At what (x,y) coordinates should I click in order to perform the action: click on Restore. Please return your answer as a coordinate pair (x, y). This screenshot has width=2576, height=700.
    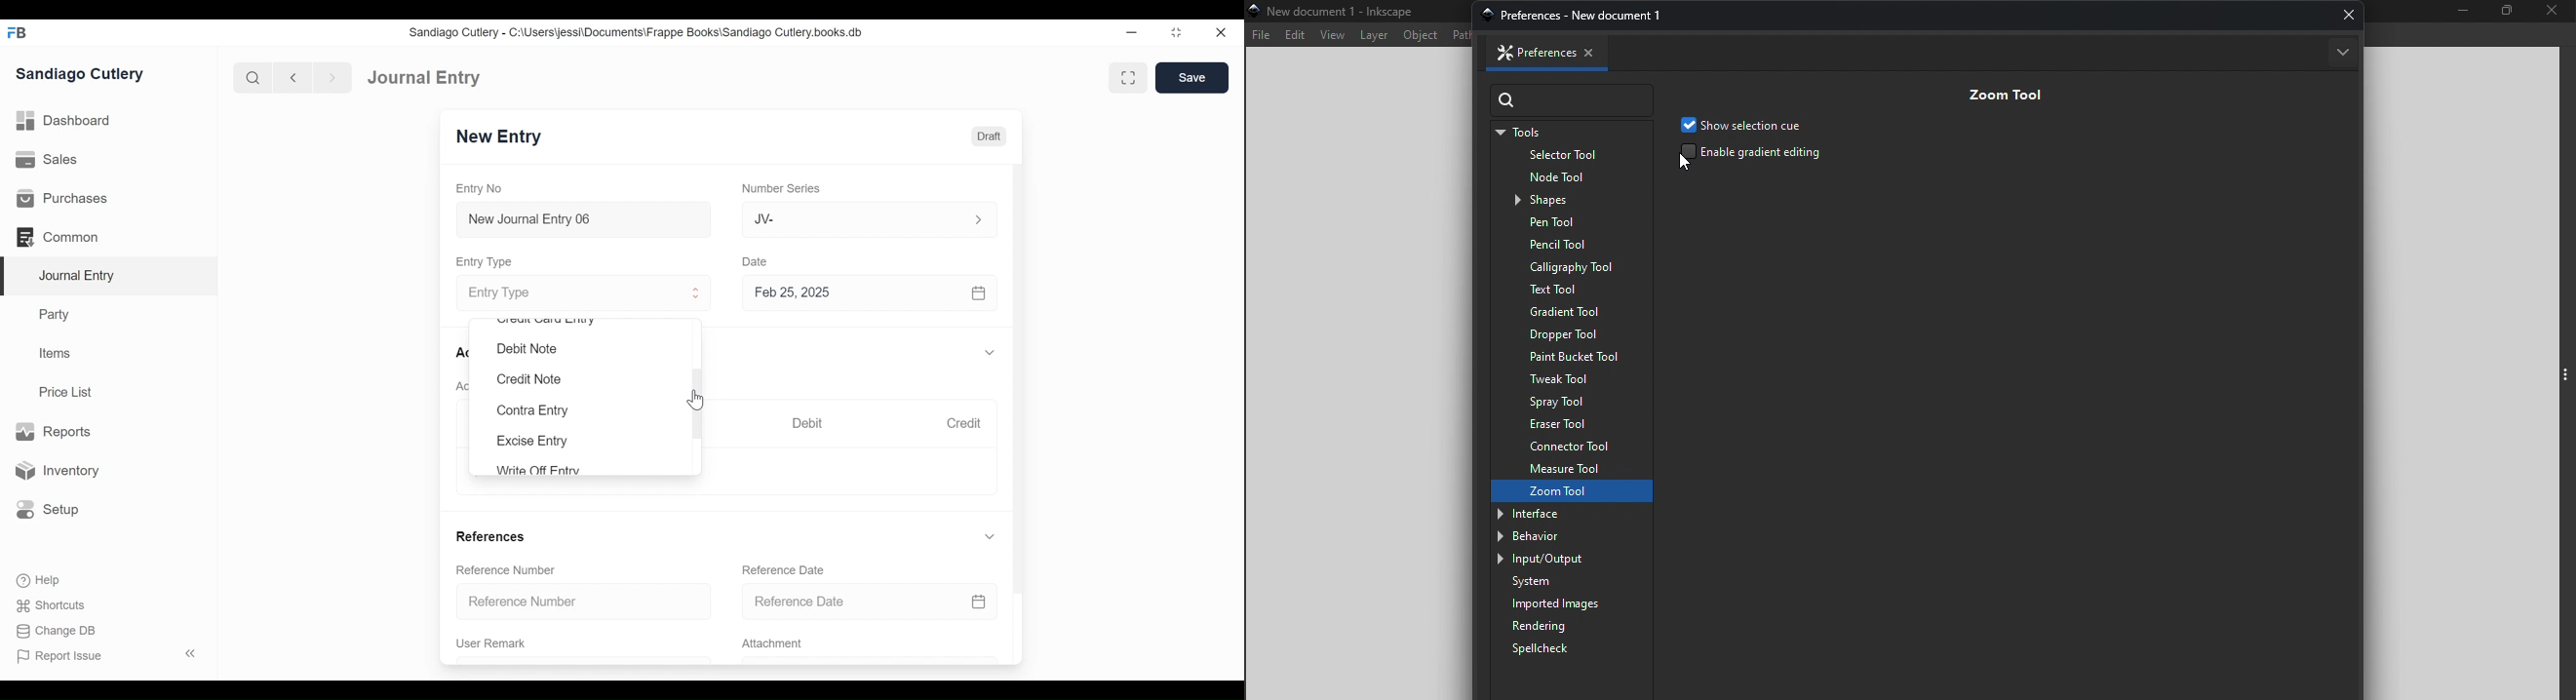
    Looking at the image, I should click on (1178, 32).